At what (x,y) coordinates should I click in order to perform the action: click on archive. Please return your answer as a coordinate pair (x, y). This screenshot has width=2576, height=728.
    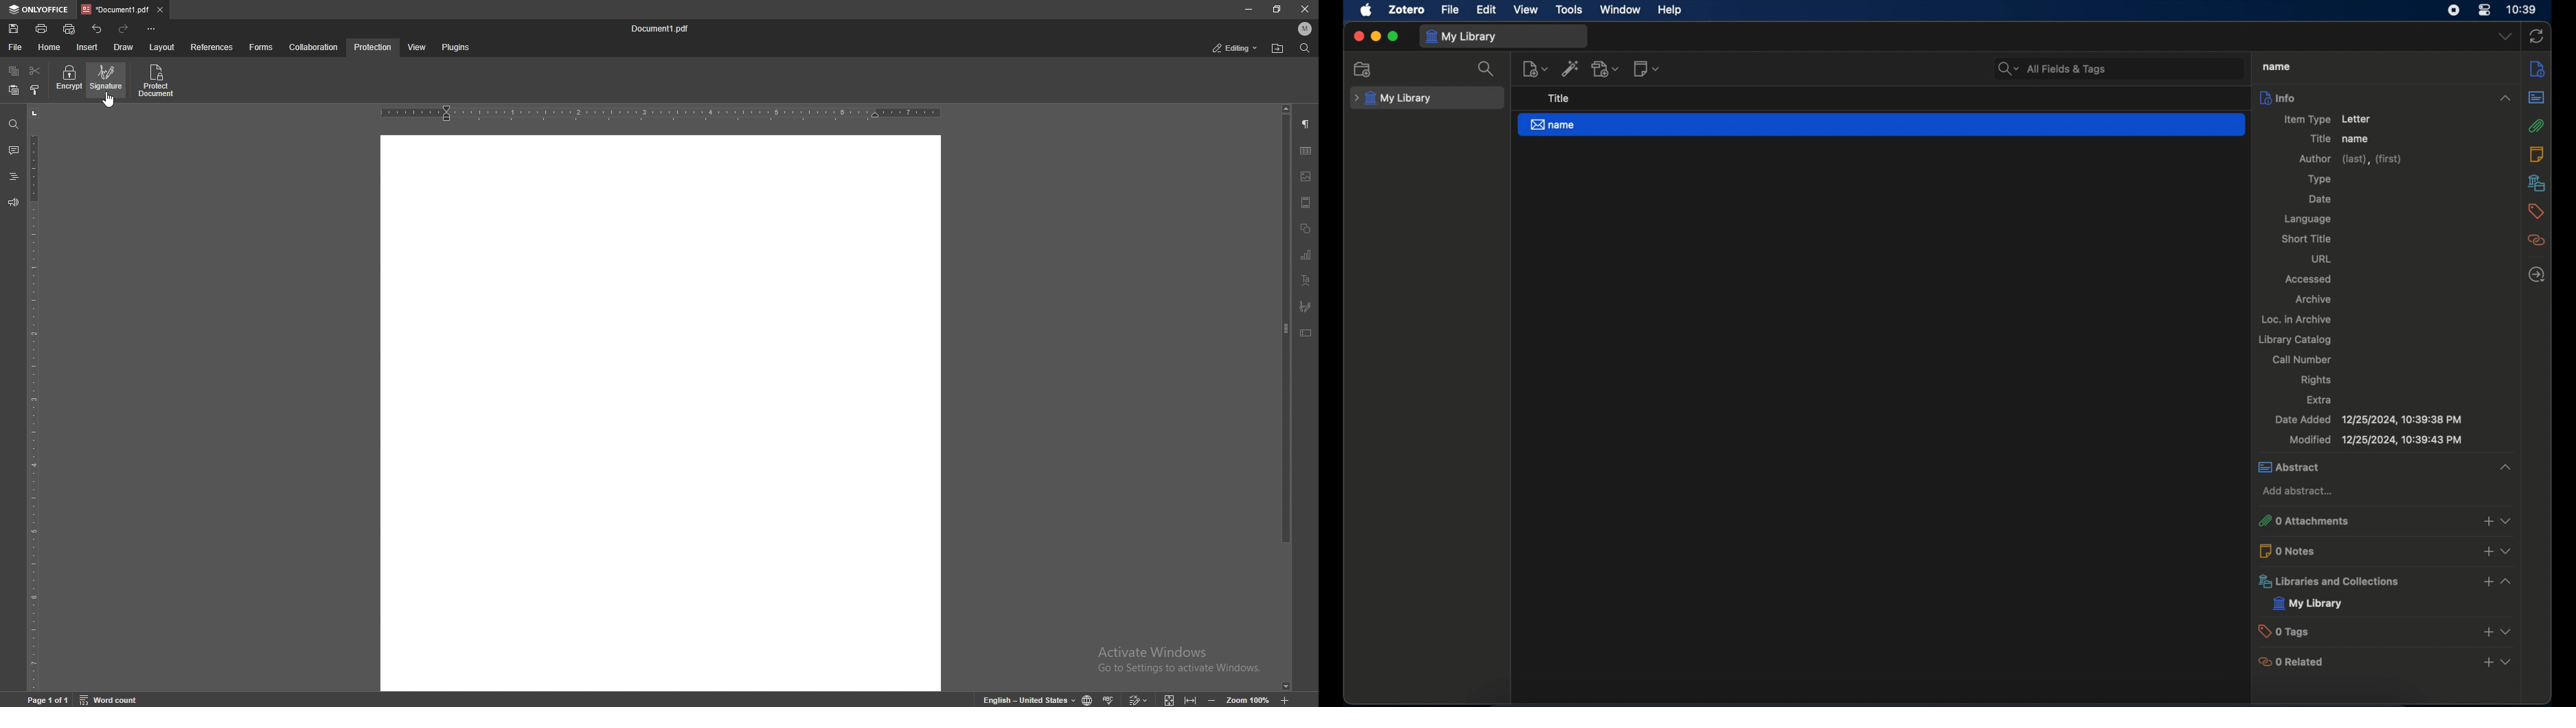
    Looking at the image, I should click on (2313, 300).